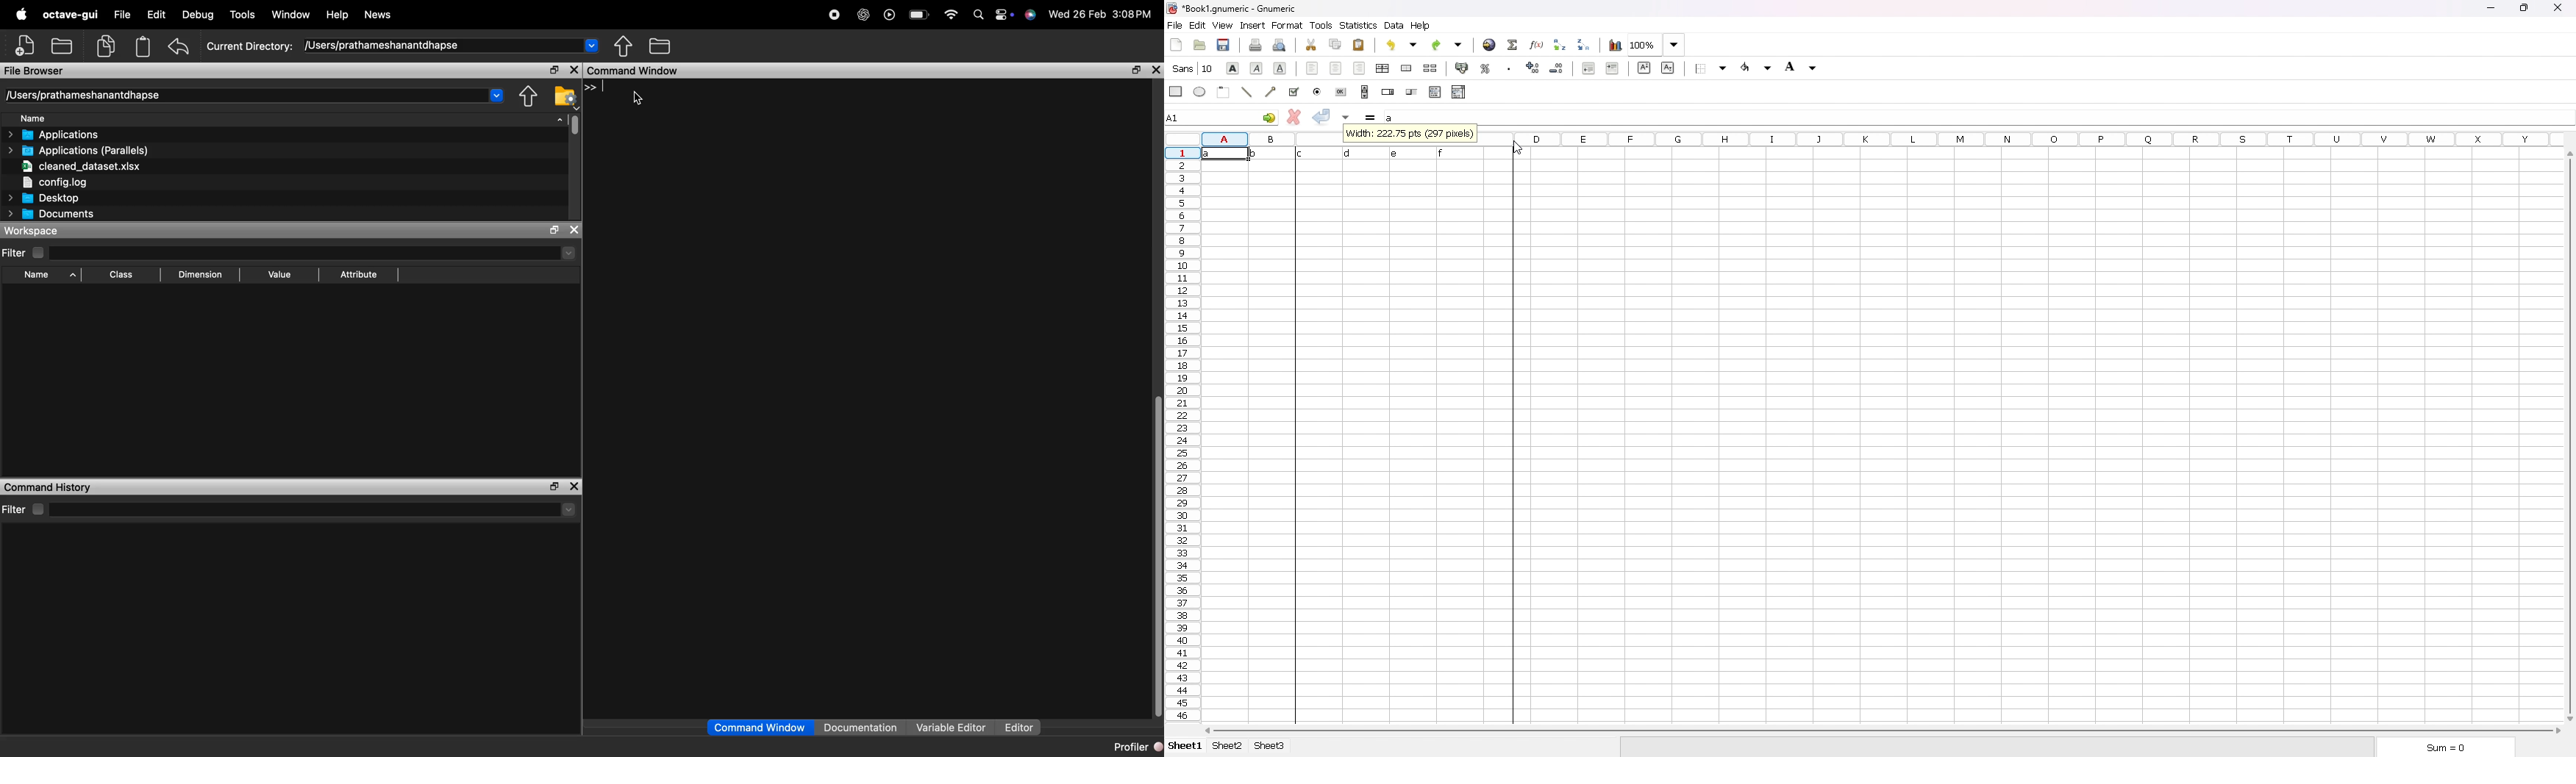  I want to click on sheet 3, so click(1269, 746).